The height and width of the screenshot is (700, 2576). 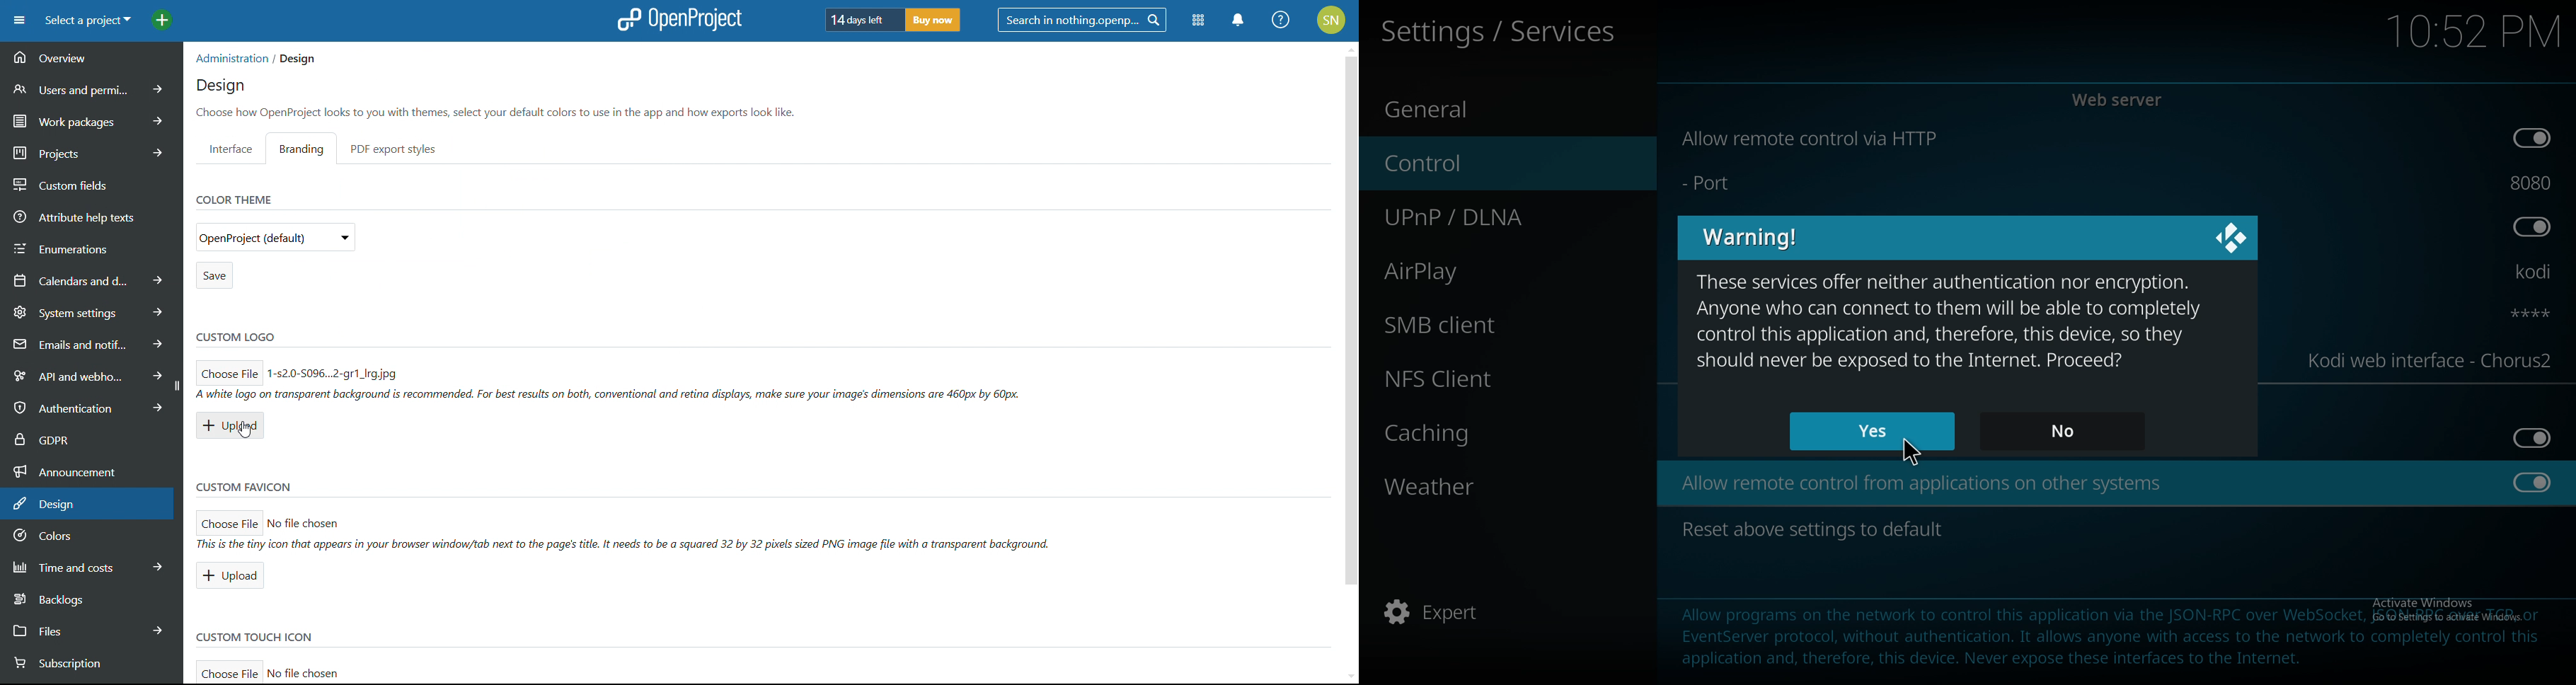 I want to click on web interface, so click(x=2433, y=361).